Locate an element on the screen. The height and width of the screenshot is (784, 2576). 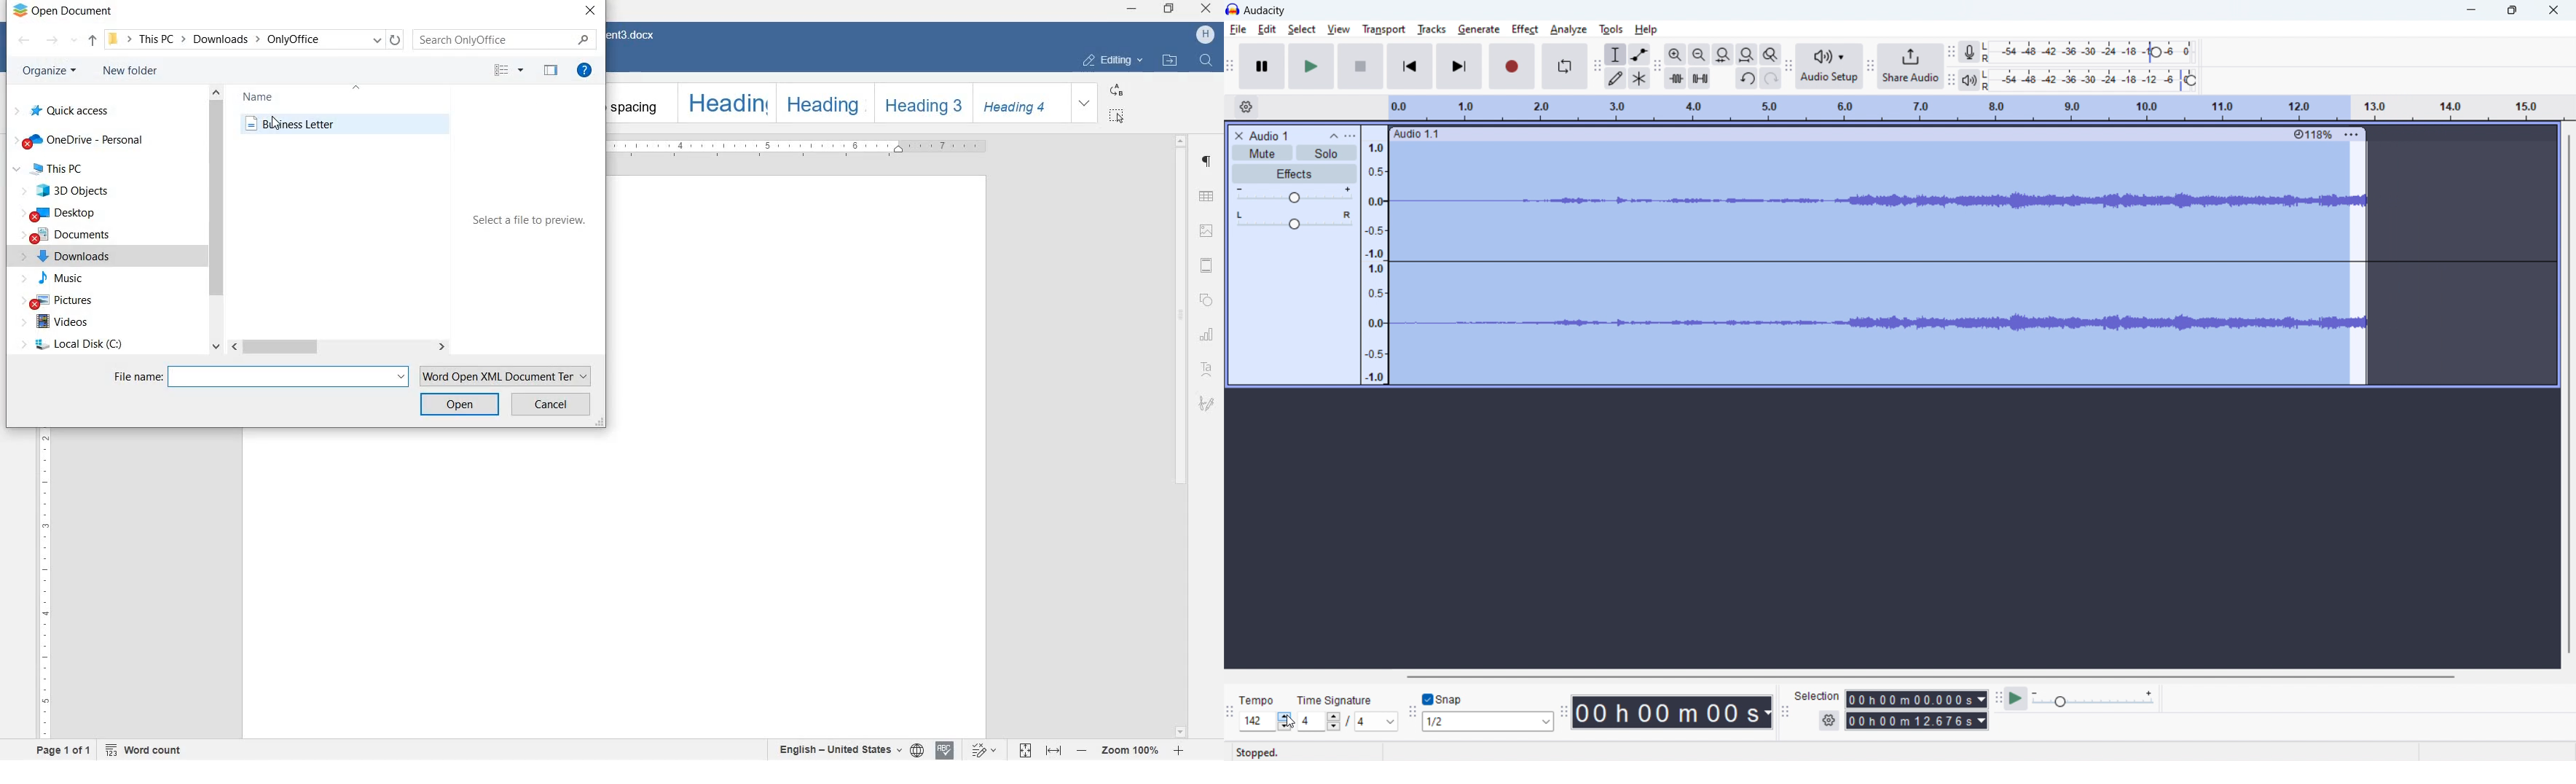
recent locations is located at coordinates (76, 38).